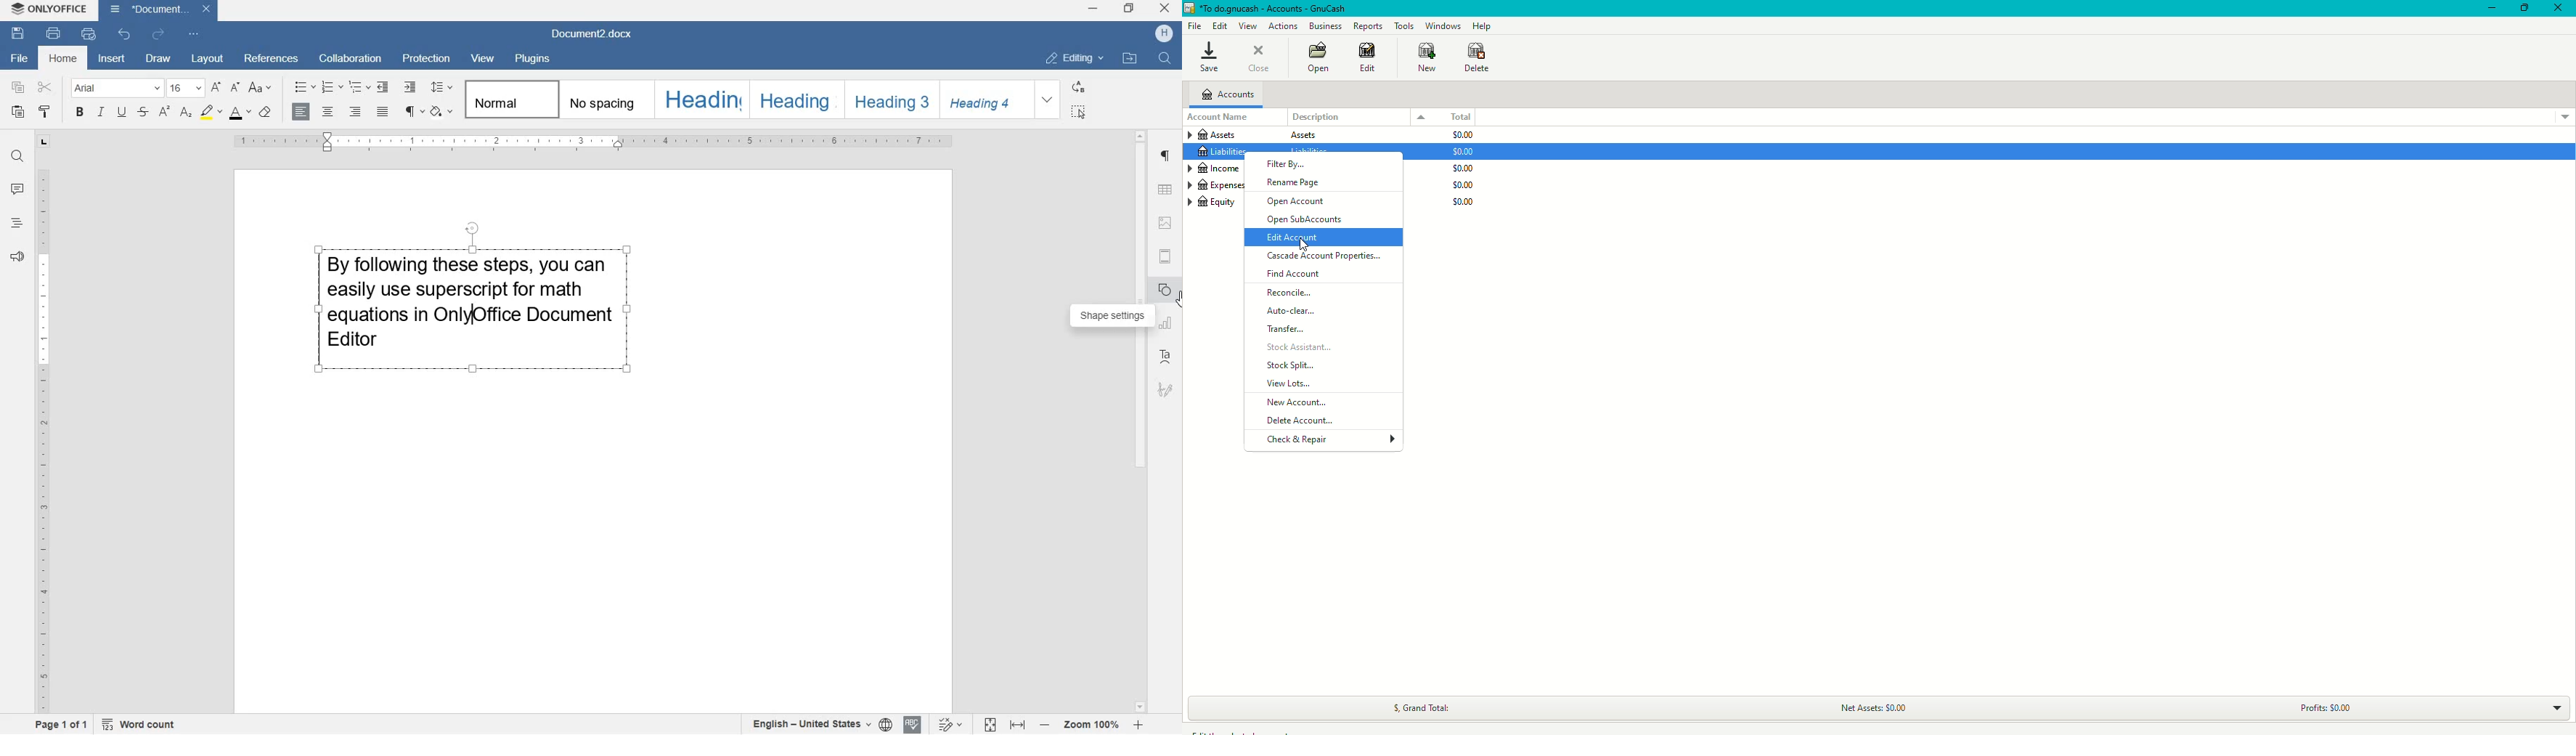 The height and width of the screenshot is (756, 2576). I want to click on Close, so click(1263, 59).